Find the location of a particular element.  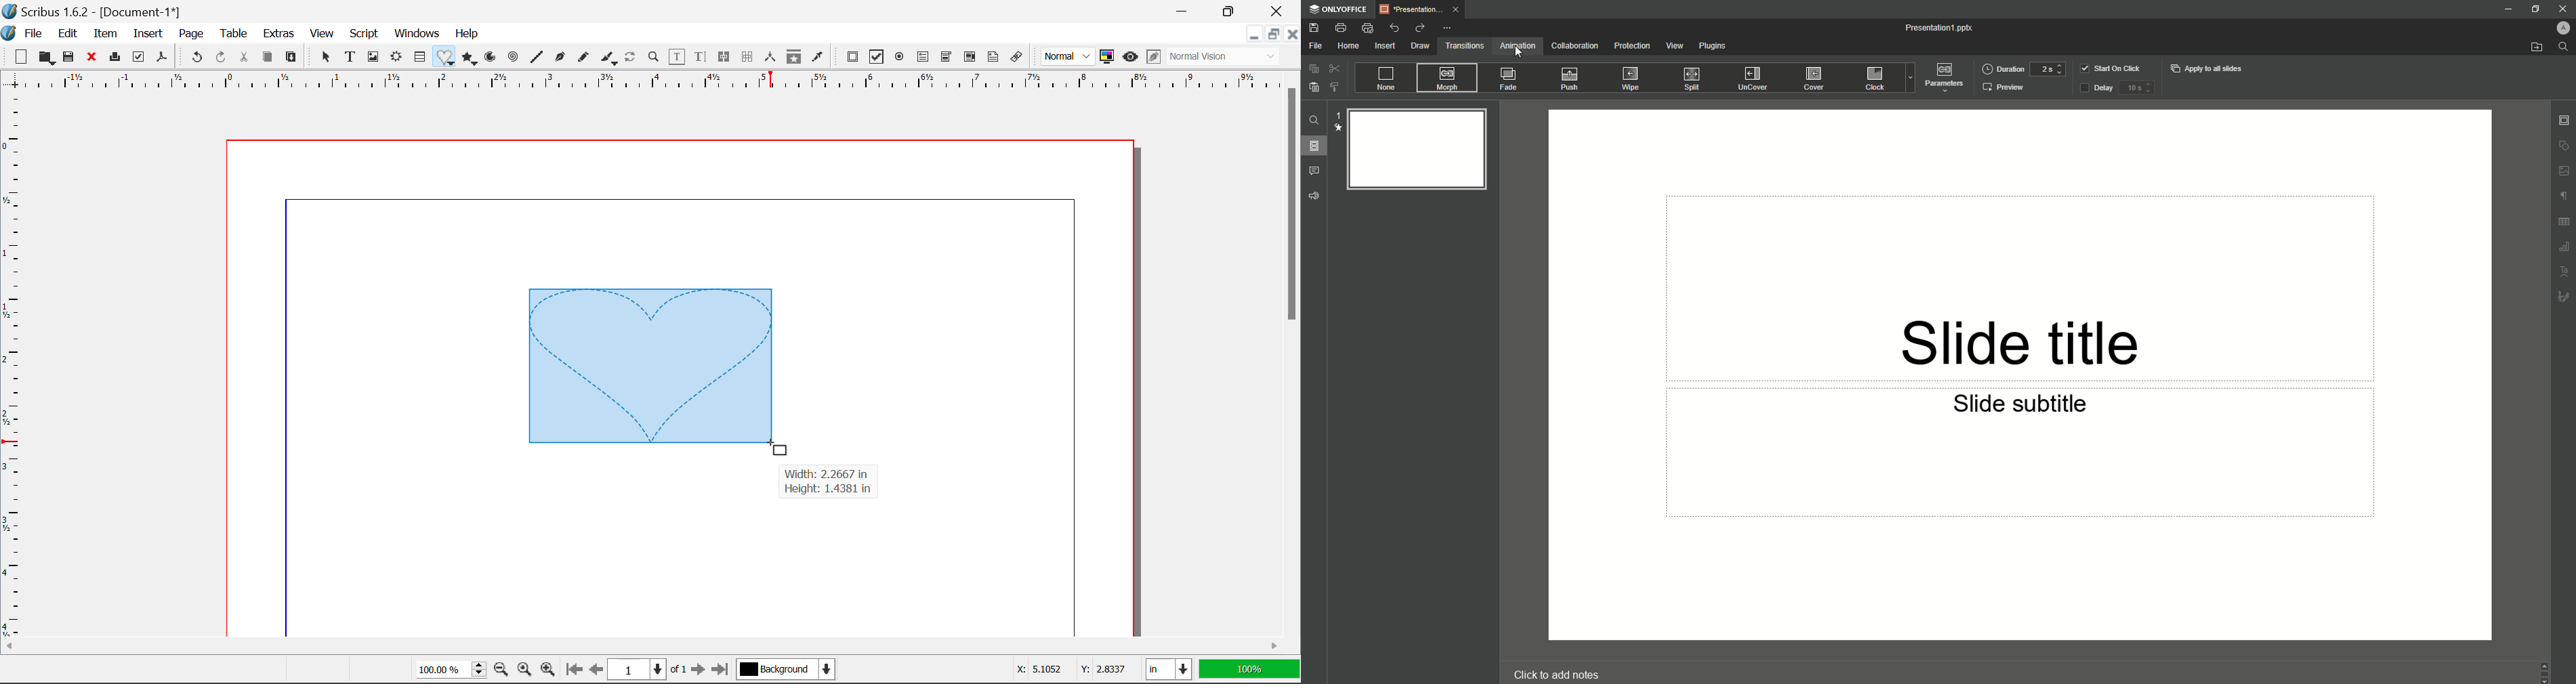

None is located at coordinates (1385, 76).